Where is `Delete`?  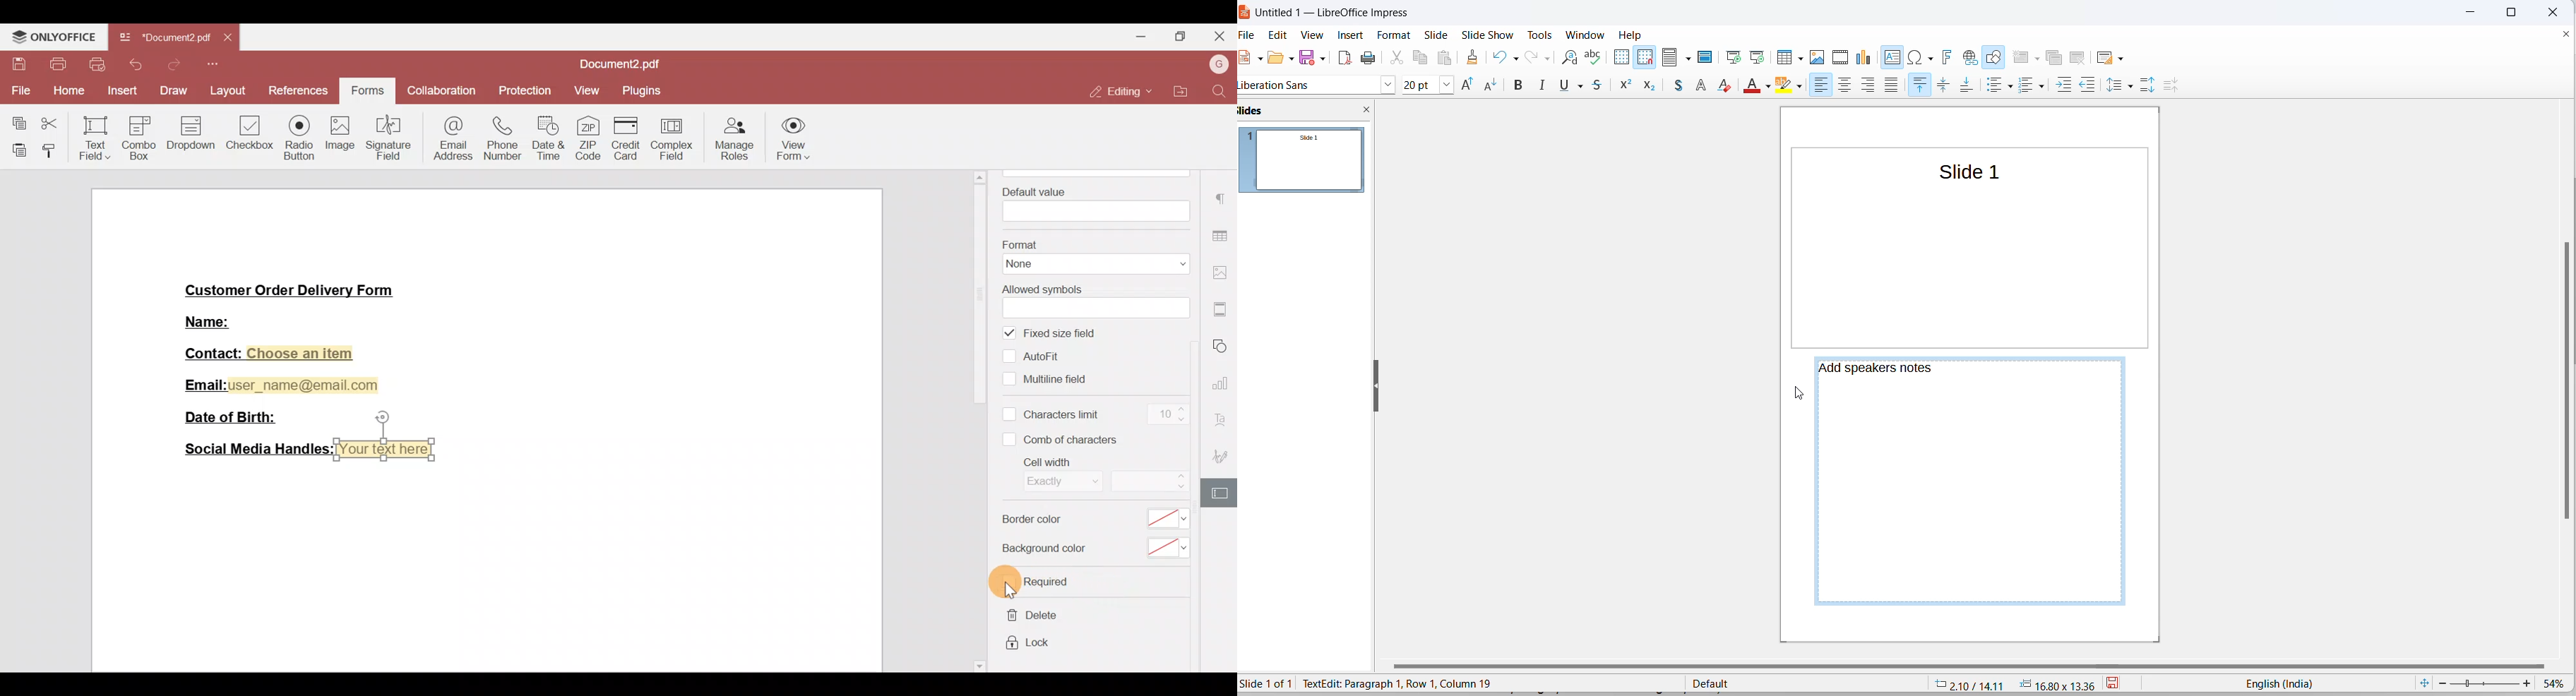
Delete is located at coordinates (1030, 618).